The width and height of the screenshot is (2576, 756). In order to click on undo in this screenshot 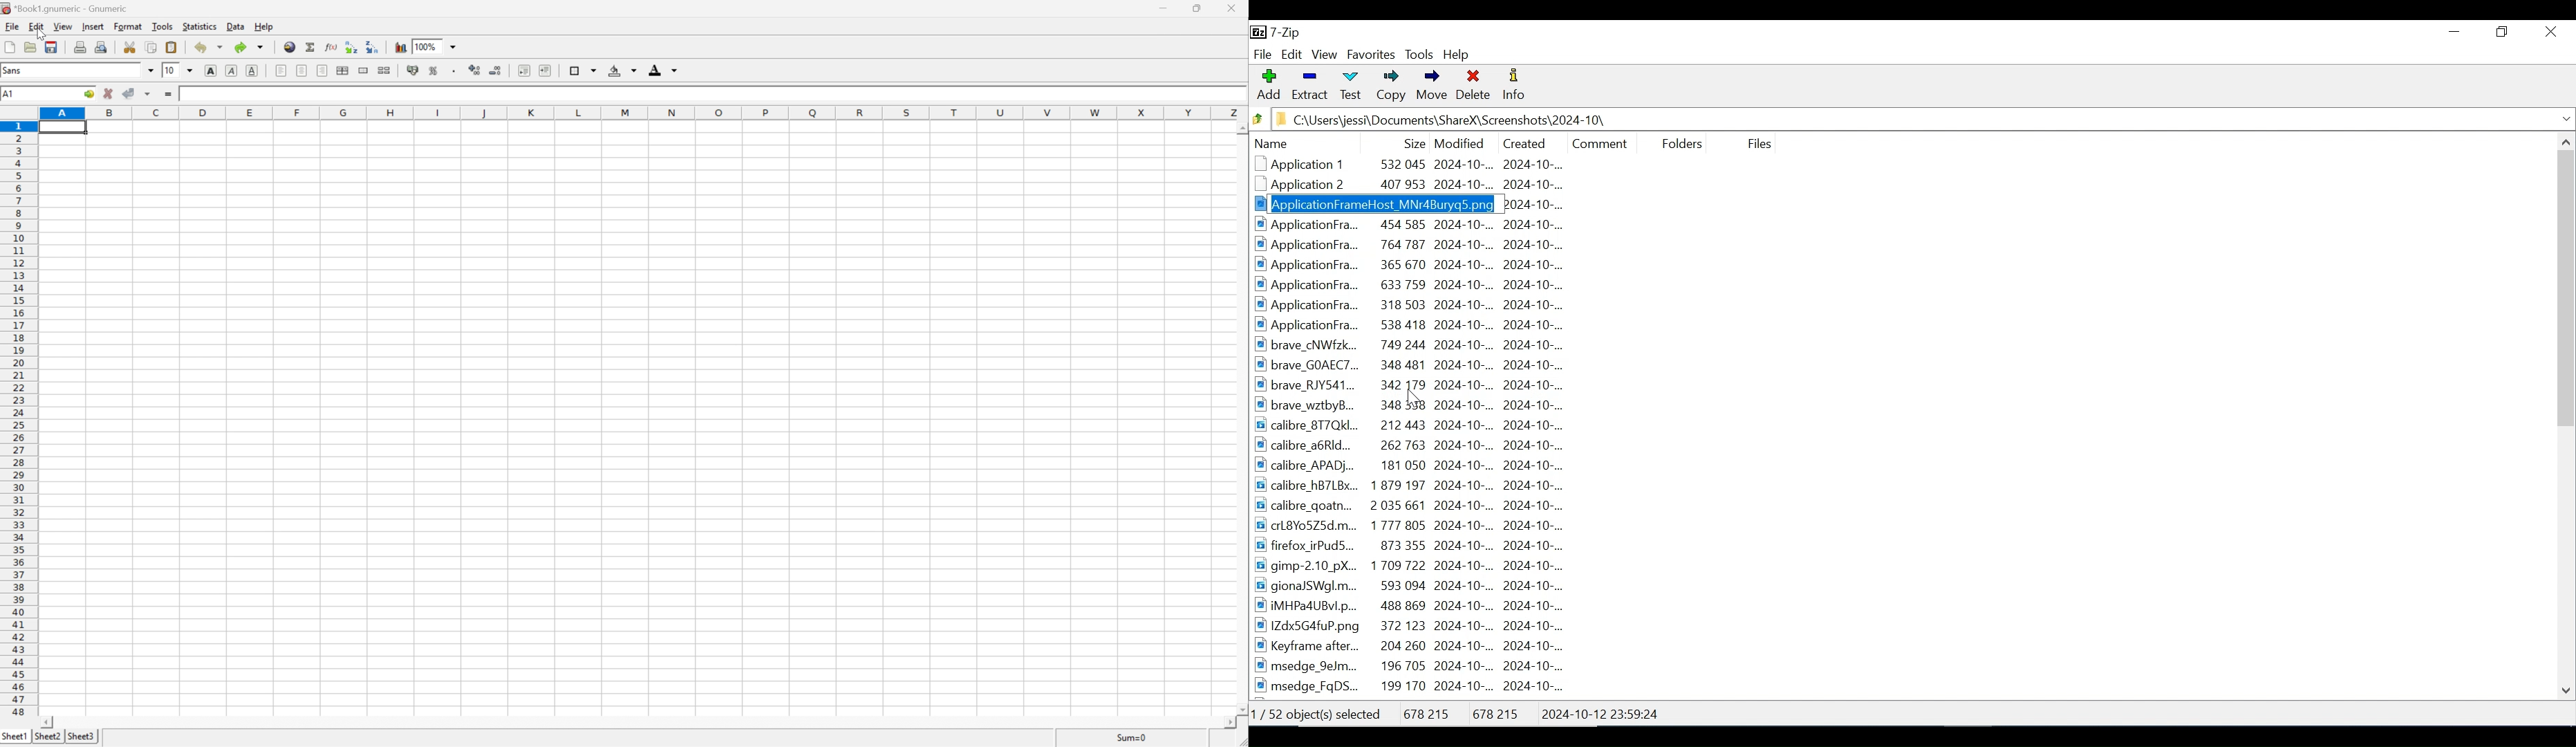, I will do `click(208, 47)`.